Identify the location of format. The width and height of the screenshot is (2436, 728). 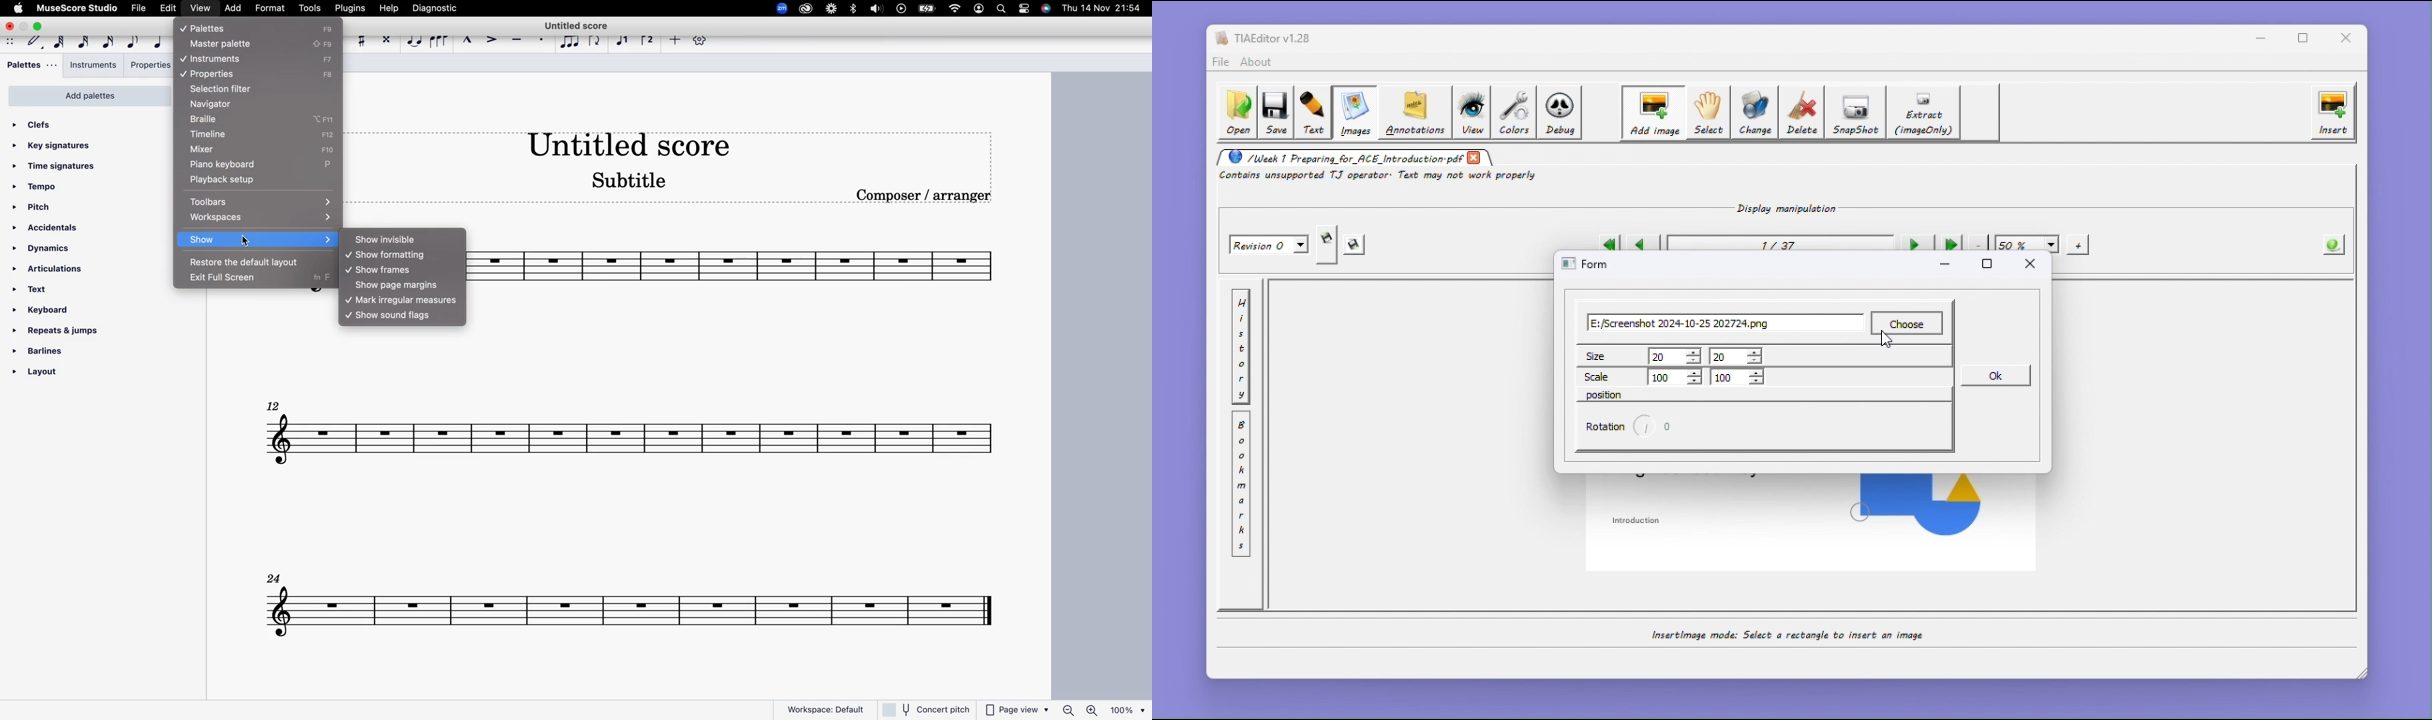
(269, 9).